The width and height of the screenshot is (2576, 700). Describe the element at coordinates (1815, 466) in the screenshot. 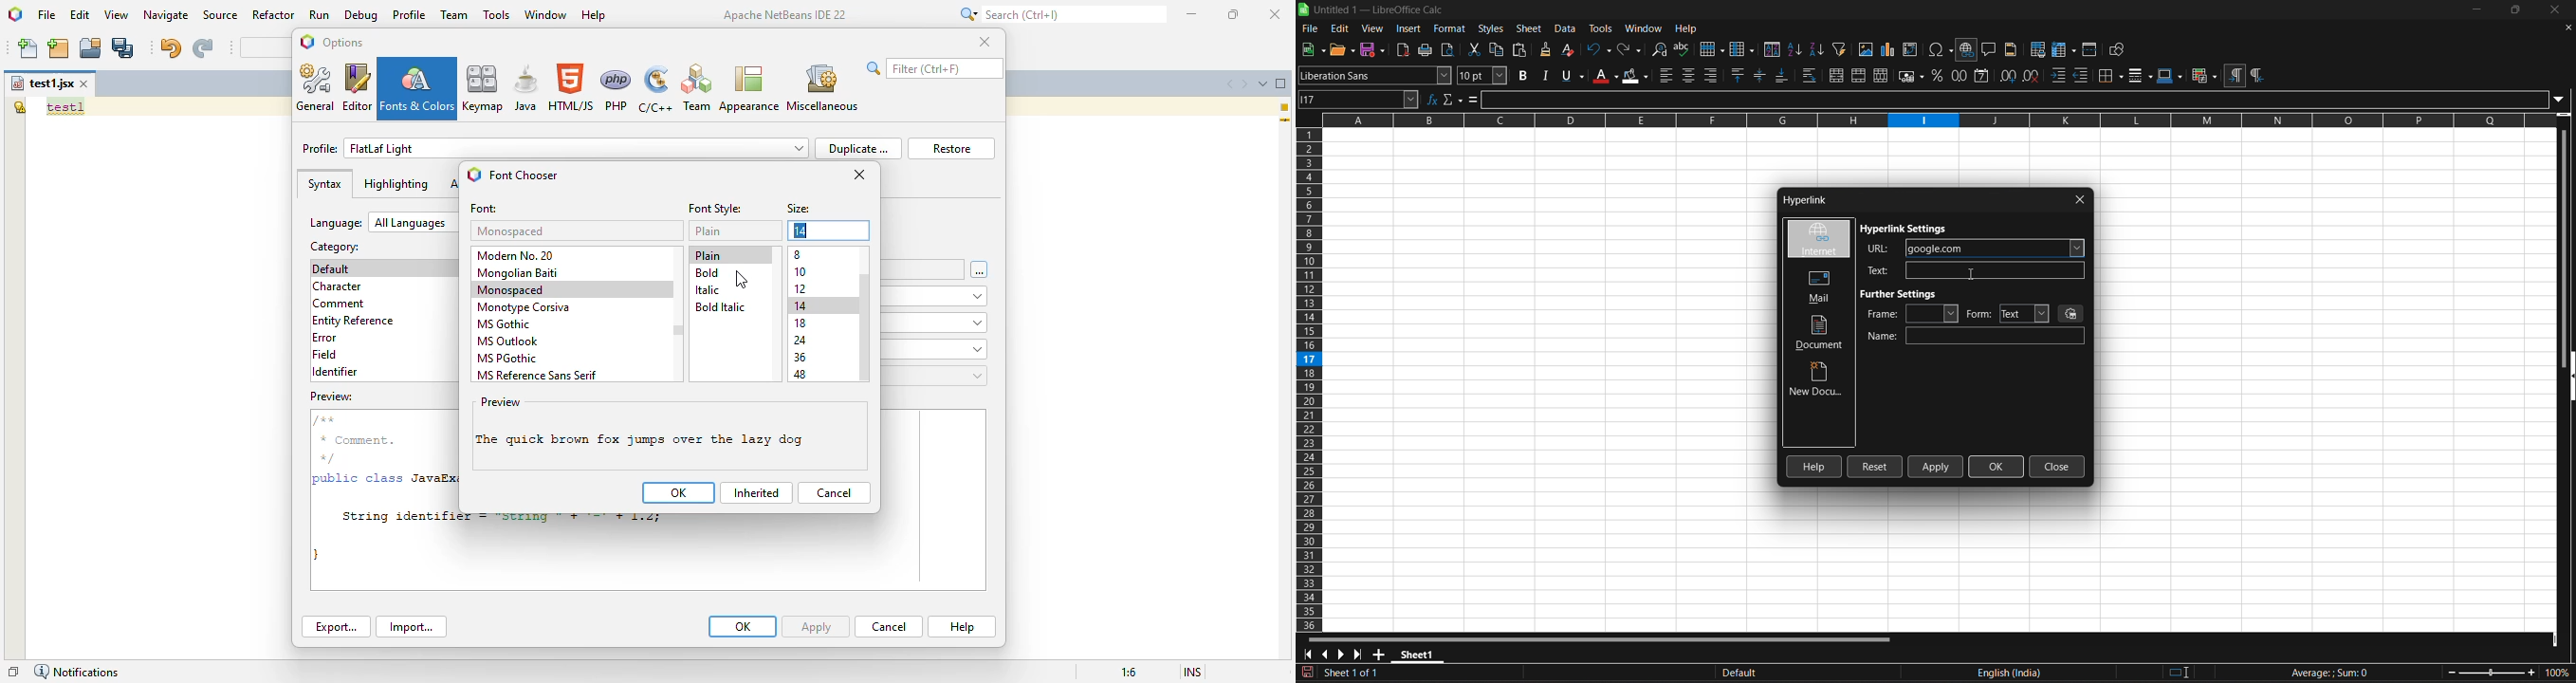

I see `help` at that location.